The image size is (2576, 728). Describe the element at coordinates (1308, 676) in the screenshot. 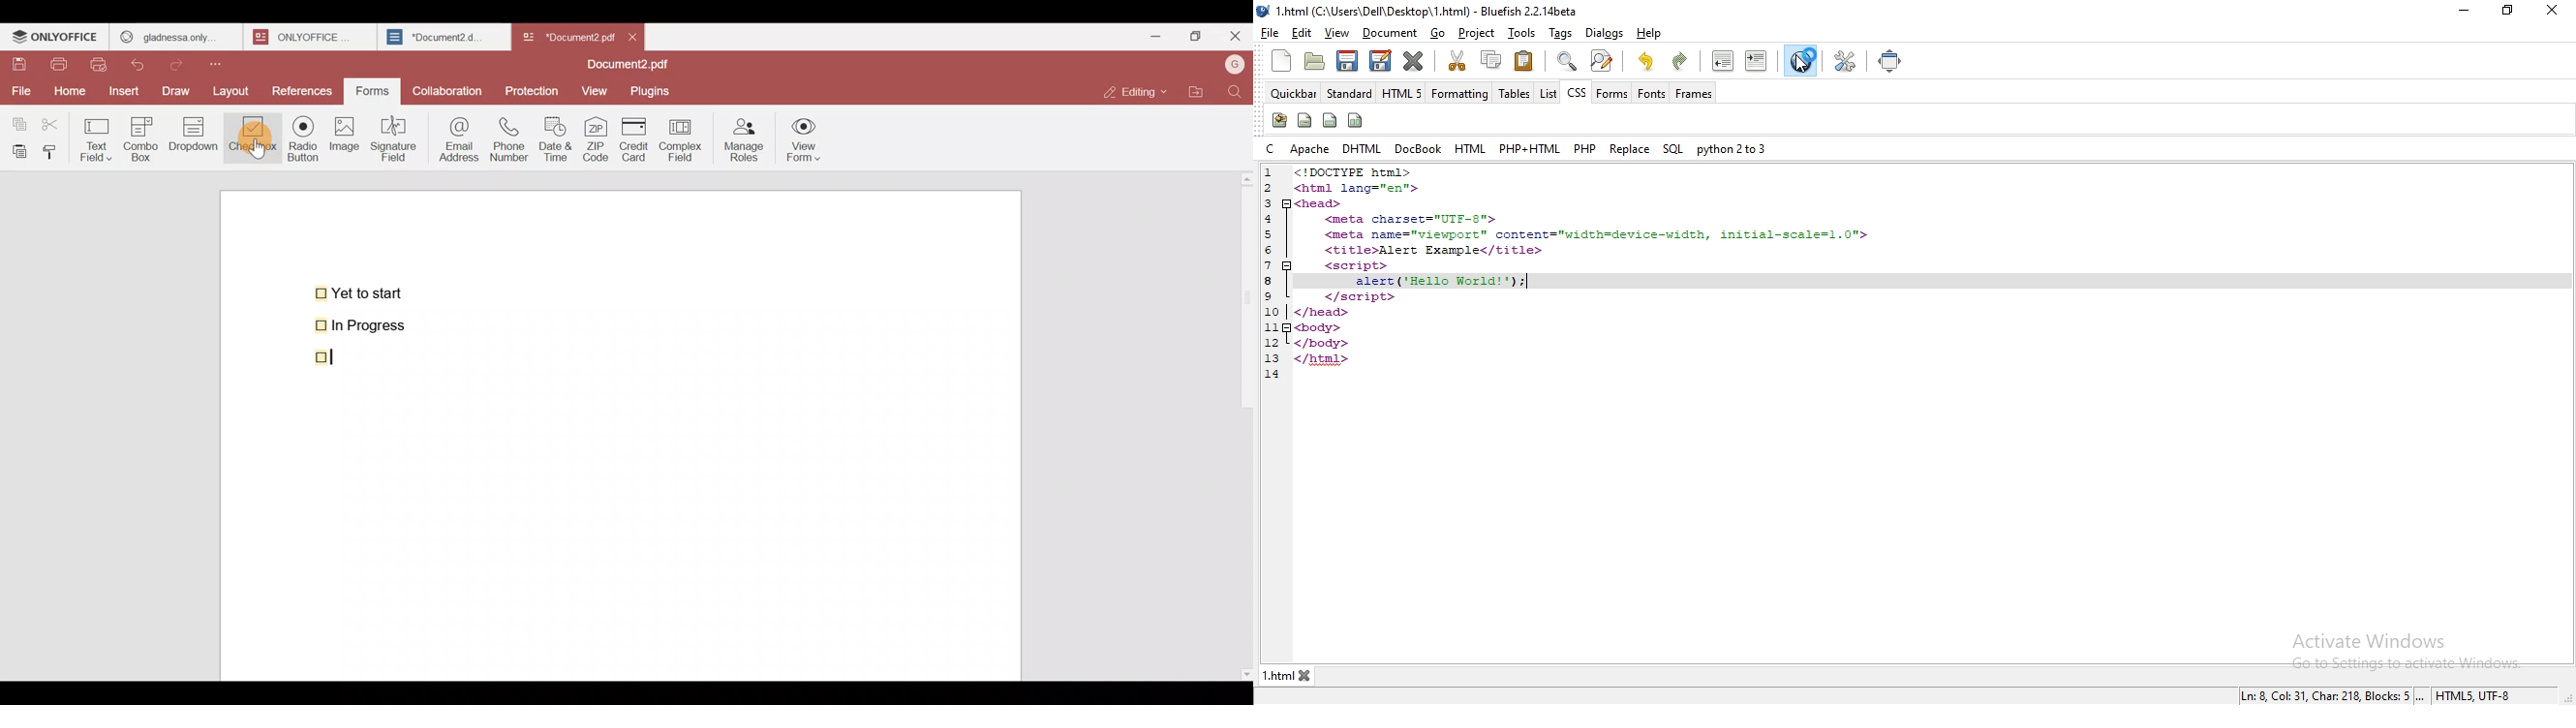

I see `close` at that location.